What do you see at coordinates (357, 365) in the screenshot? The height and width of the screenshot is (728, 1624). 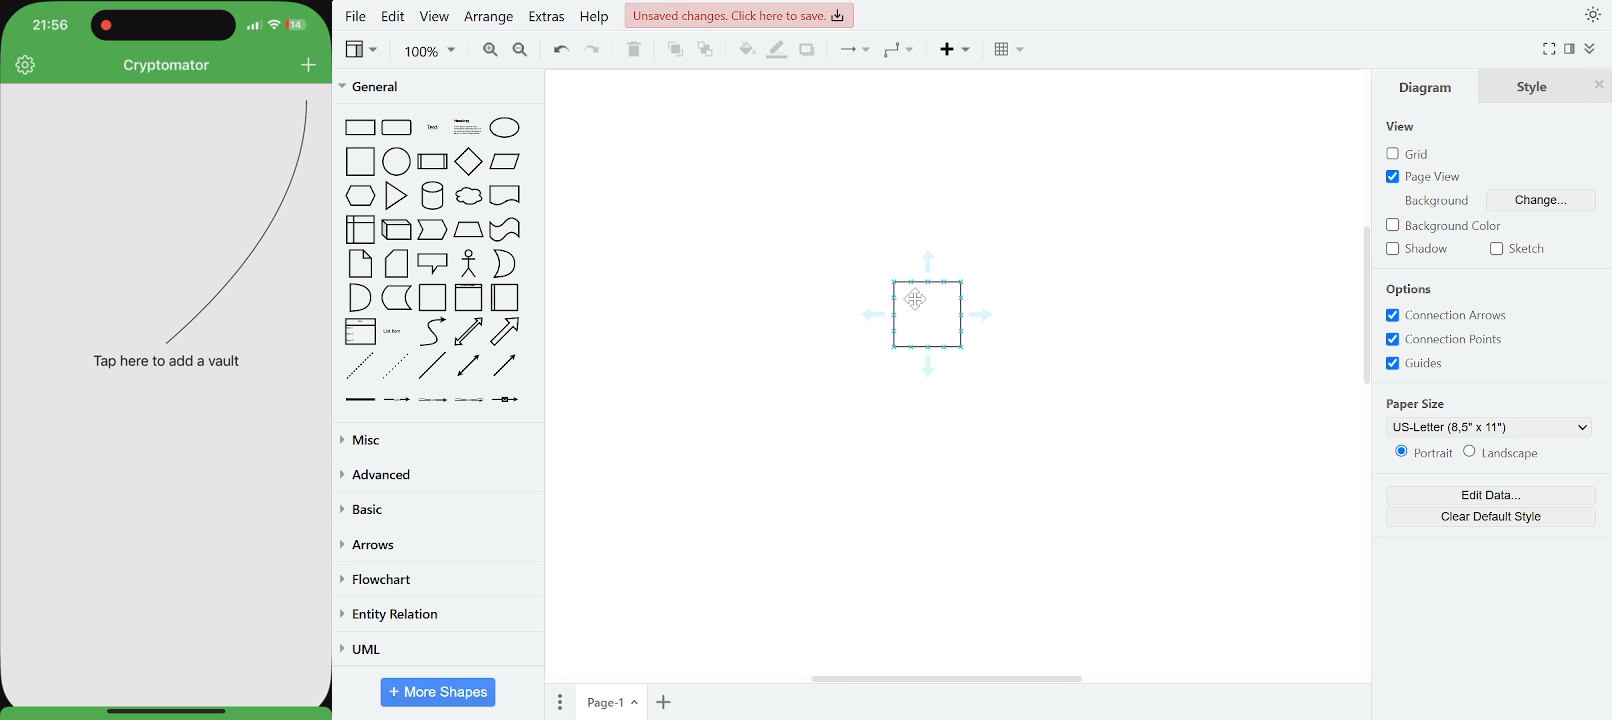 I see `general shapes` at bounding box center [357, 365].